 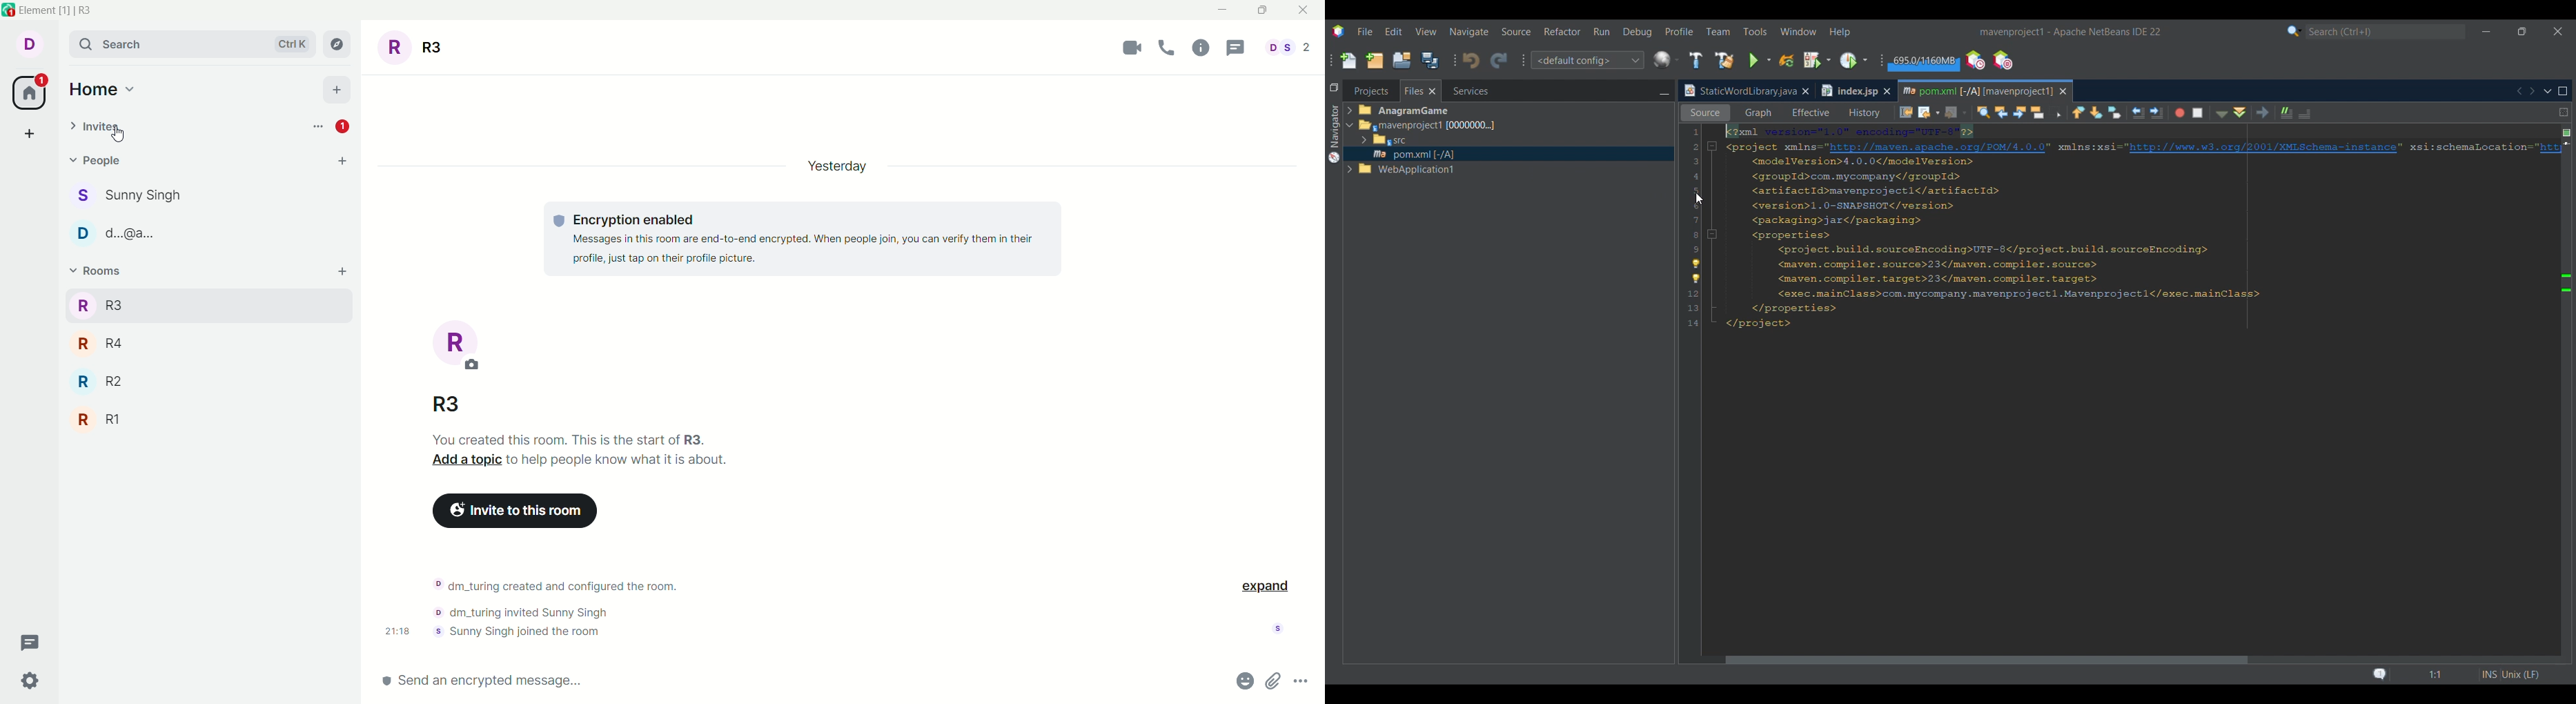 What do you see at coordinates (213, 197) in the screenshot?
I see `sunny singh` at bounding box center [213, 197].